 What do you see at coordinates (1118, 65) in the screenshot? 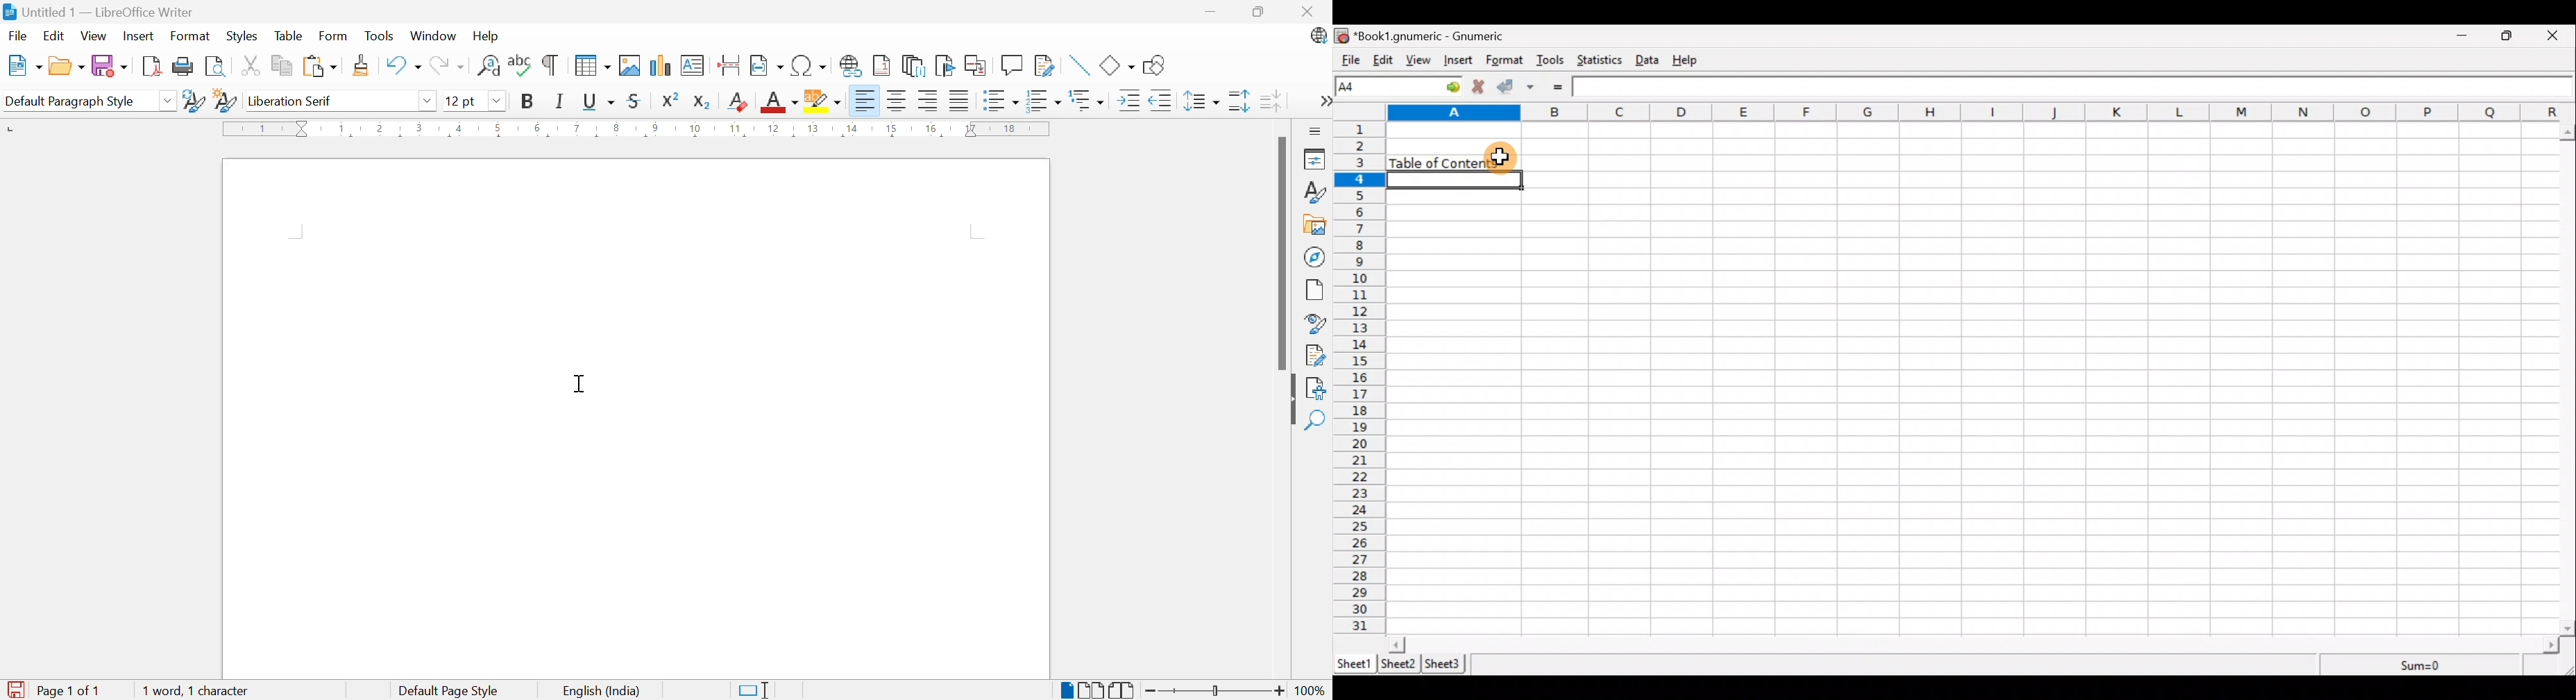
I see `Basic shapes` at bounding box center [1118, 65].